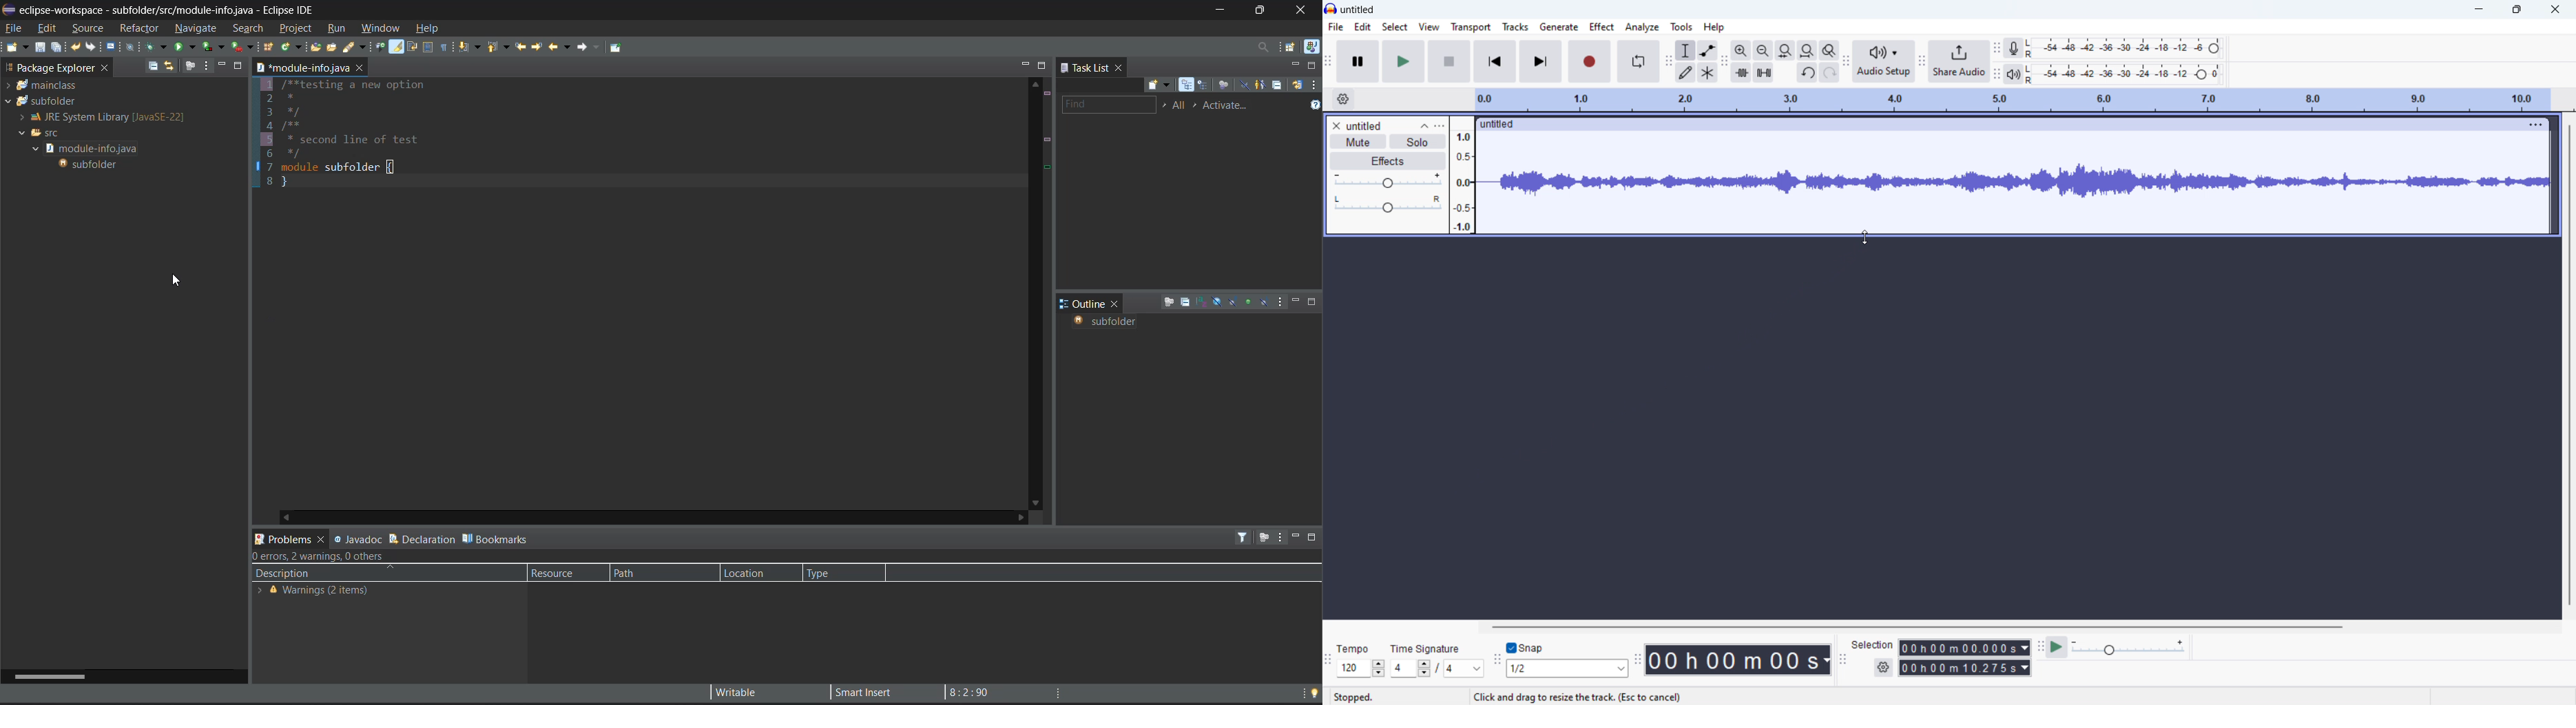 This screenshot has height=728, width=2576. Describe the element at coordinates (1428, 125) in the screenshot. I see `collapse` at that location.